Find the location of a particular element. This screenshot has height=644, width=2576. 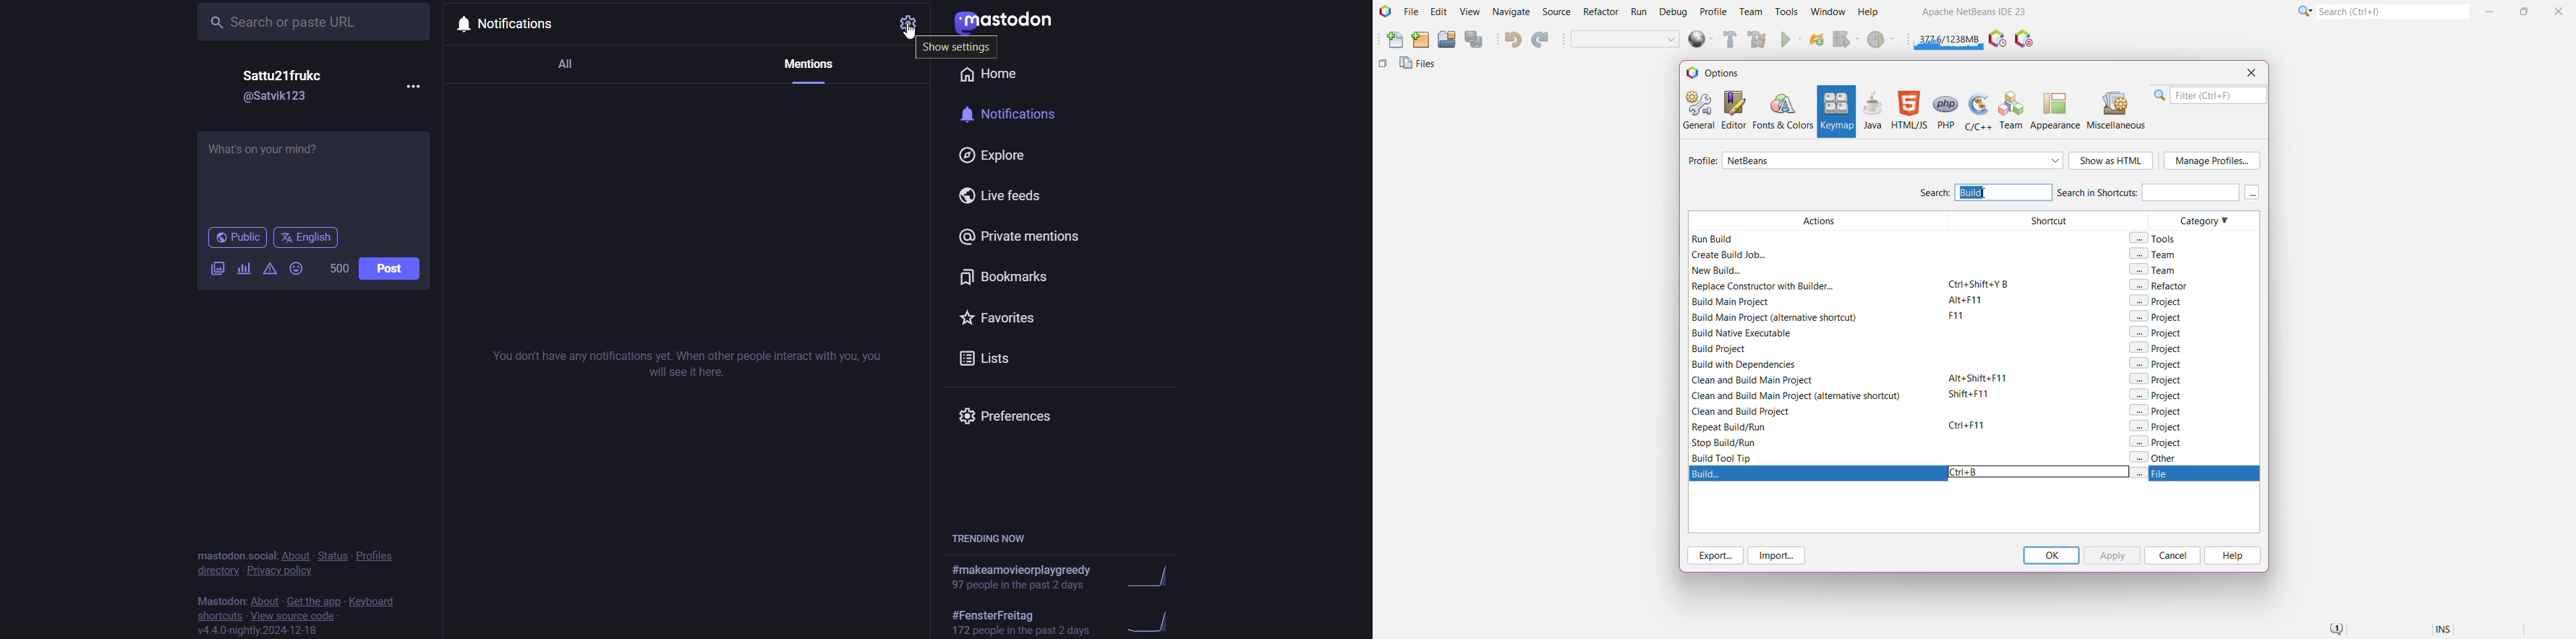

Actions is located at coordinates (1814, 337).